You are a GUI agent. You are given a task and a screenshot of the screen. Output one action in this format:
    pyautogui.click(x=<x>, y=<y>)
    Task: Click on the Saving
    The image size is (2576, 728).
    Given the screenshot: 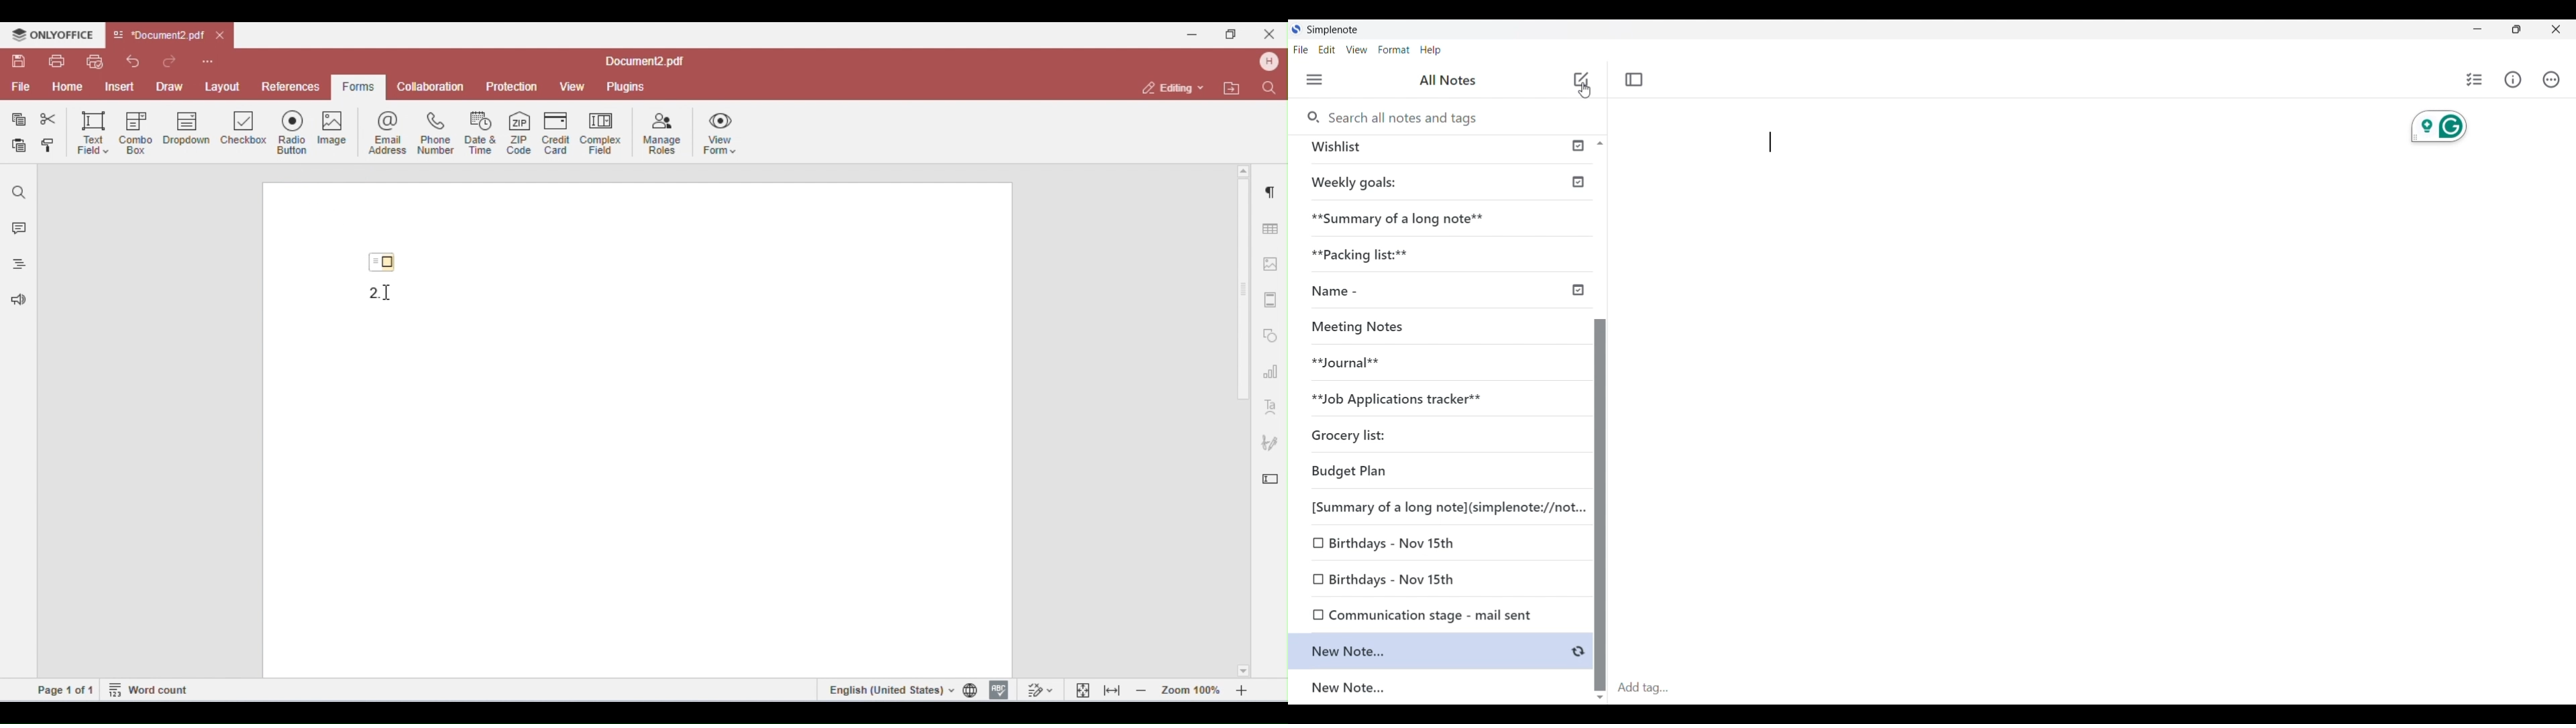 What is the action you would take?
    pyautogui.click(x=1578, y=652)
    